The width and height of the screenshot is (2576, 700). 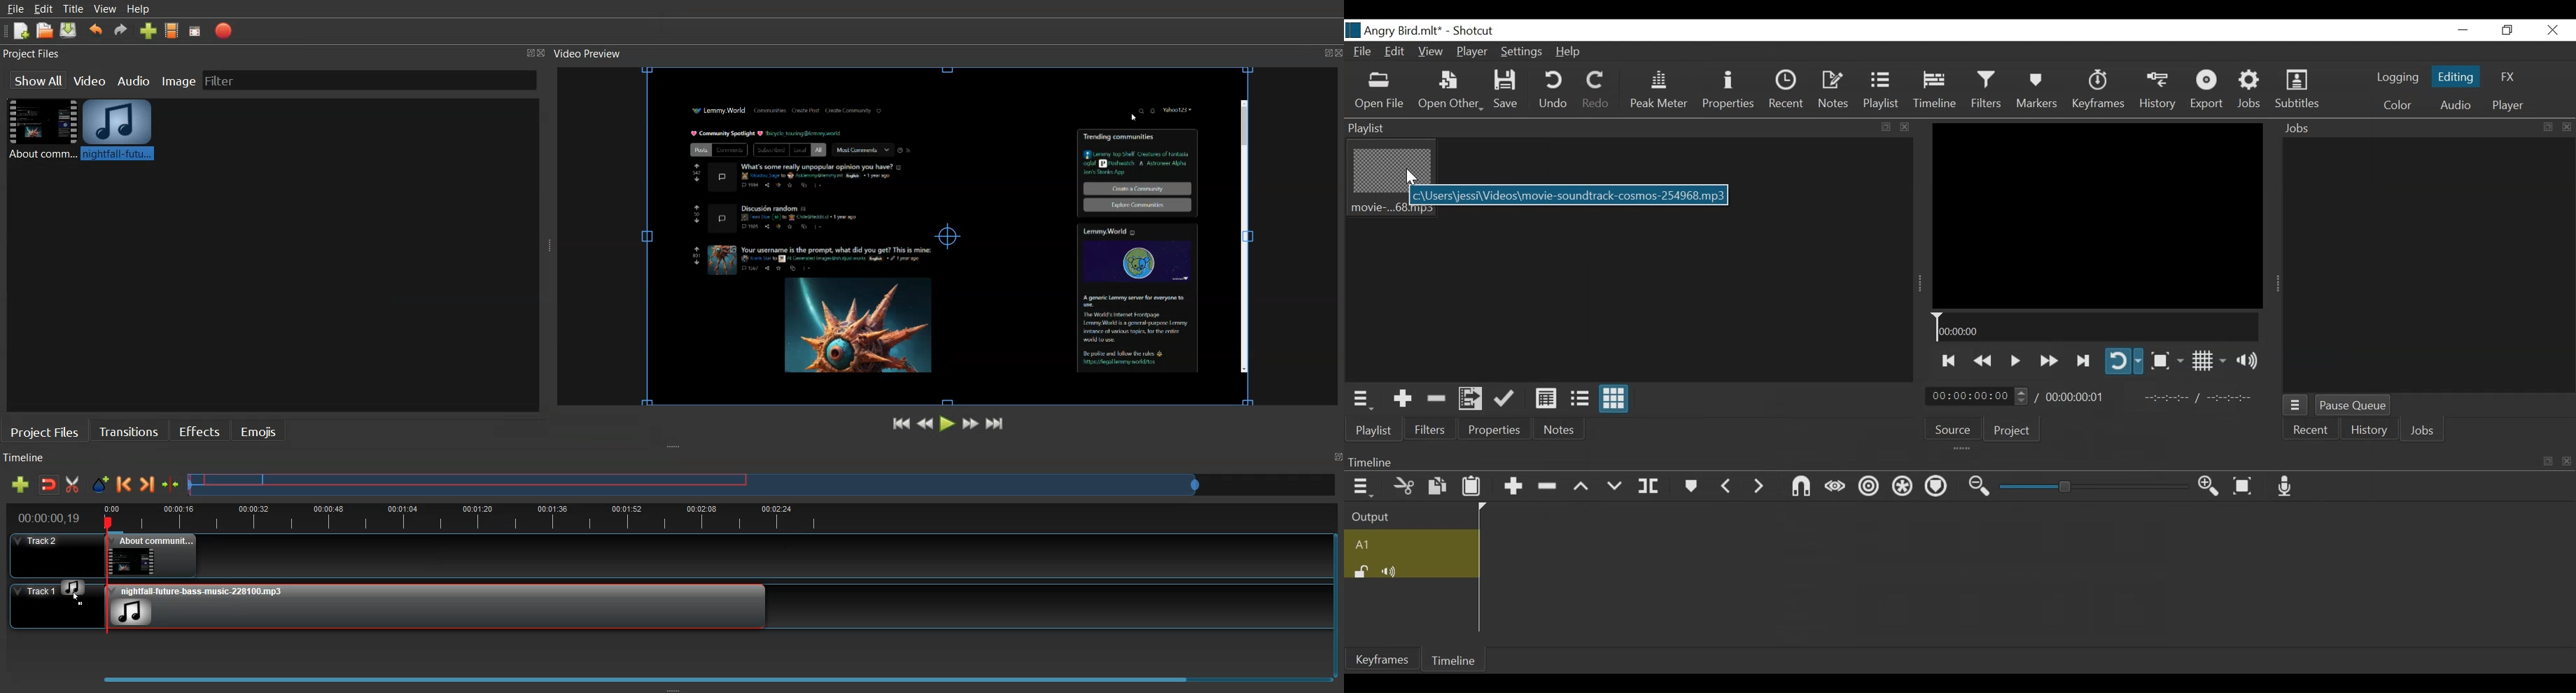 What do you see at coordinates (2296, 406) in the screenshot?
I see `Jobs menu` at bounding box center [2296, 406].